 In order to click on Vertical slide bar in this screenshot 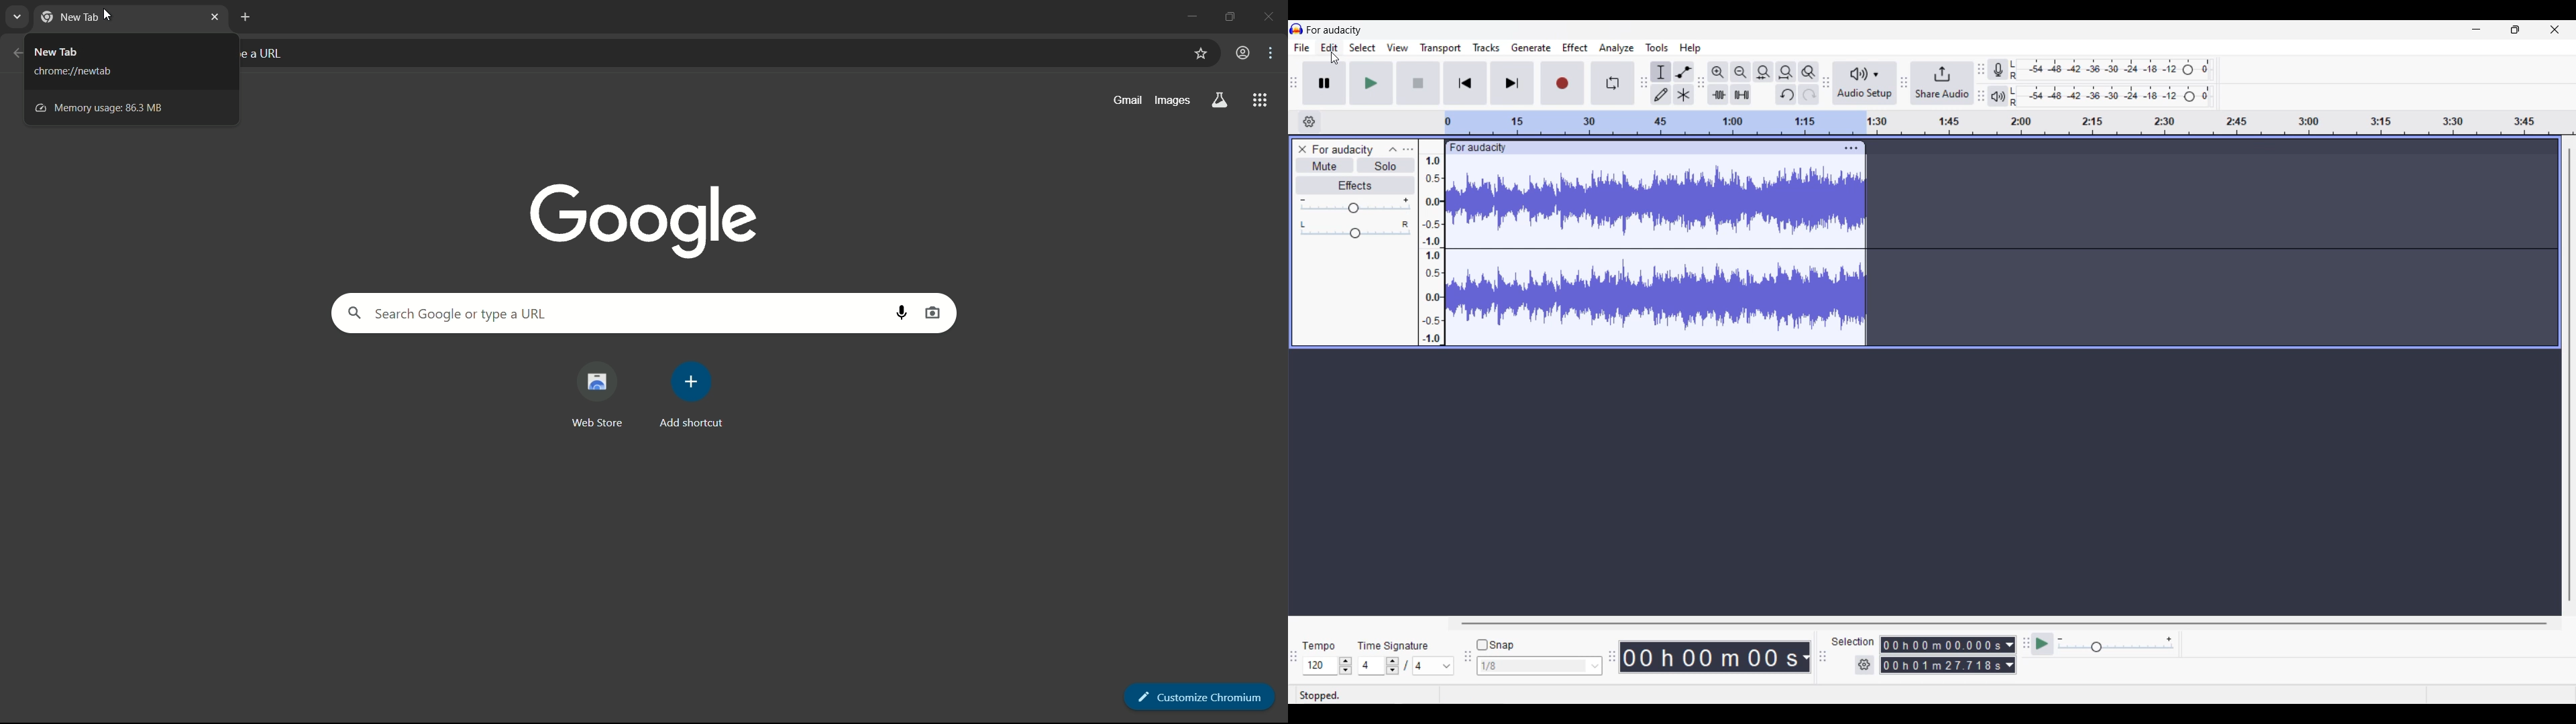, I will do `click(2569, 375)`.